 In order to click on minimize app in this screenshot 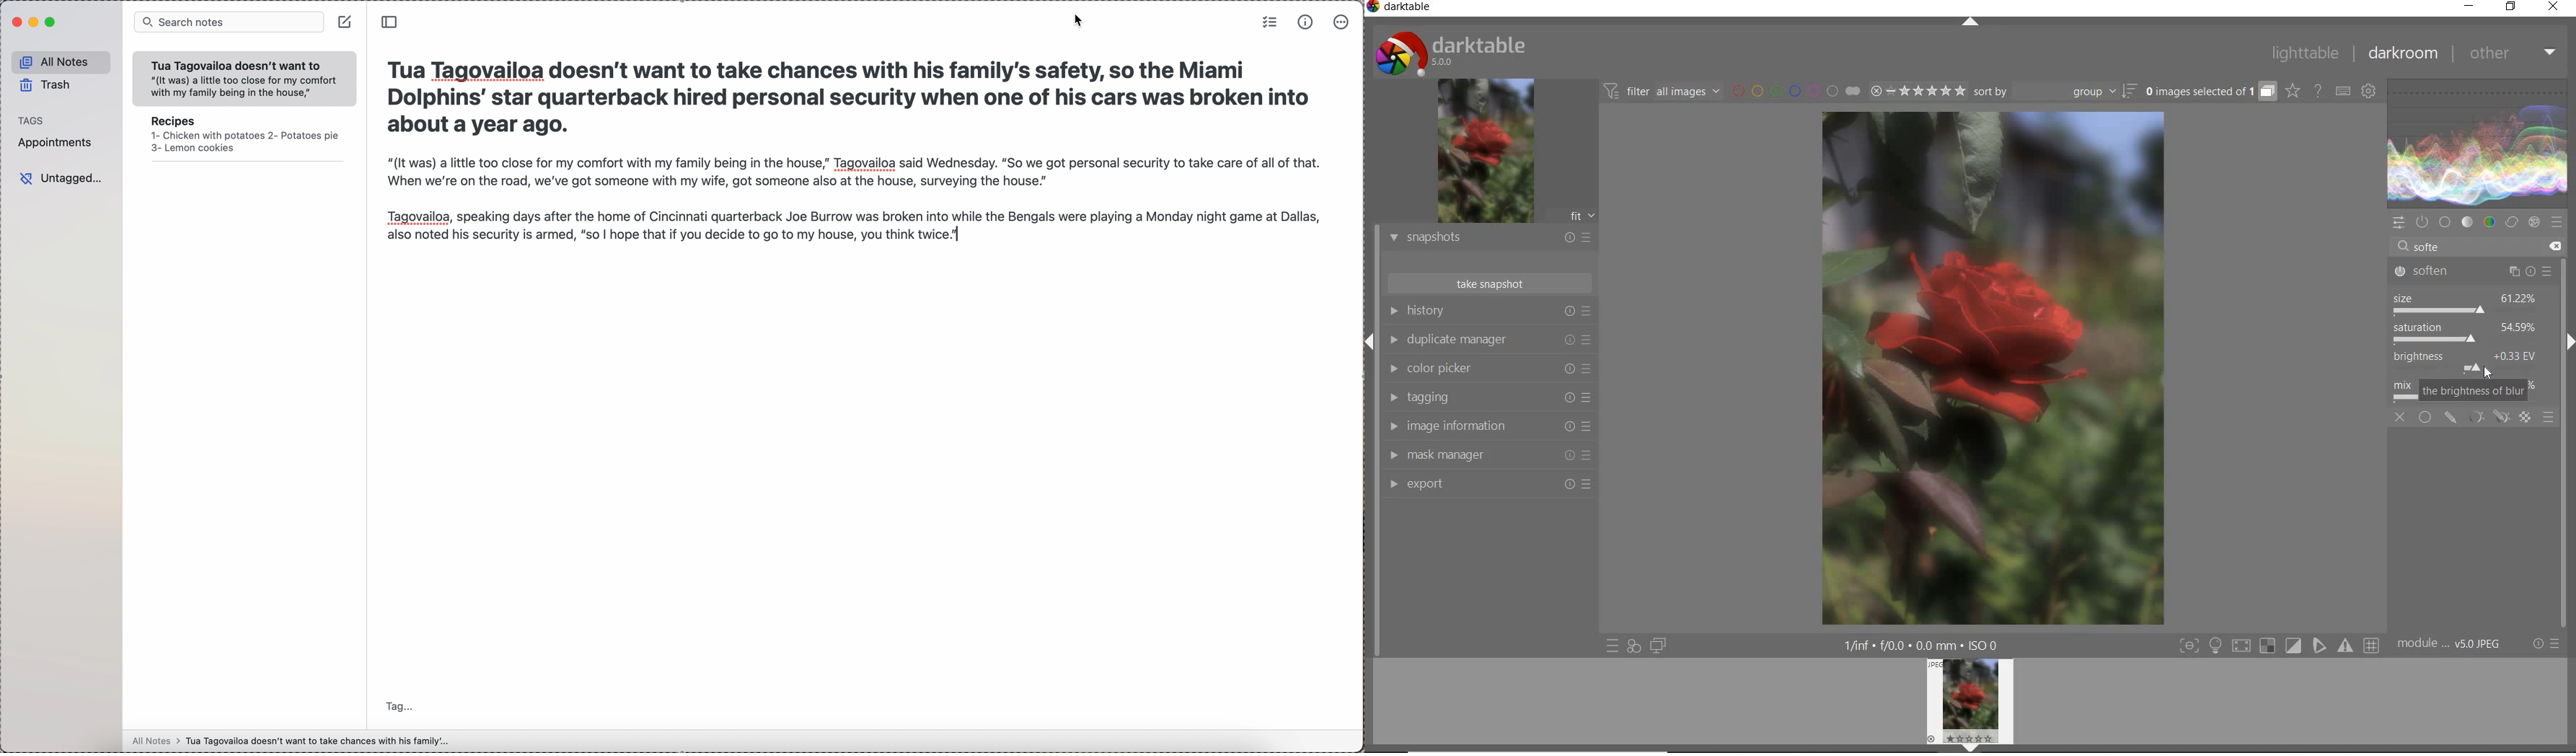, I will do `click(35, 23)`.